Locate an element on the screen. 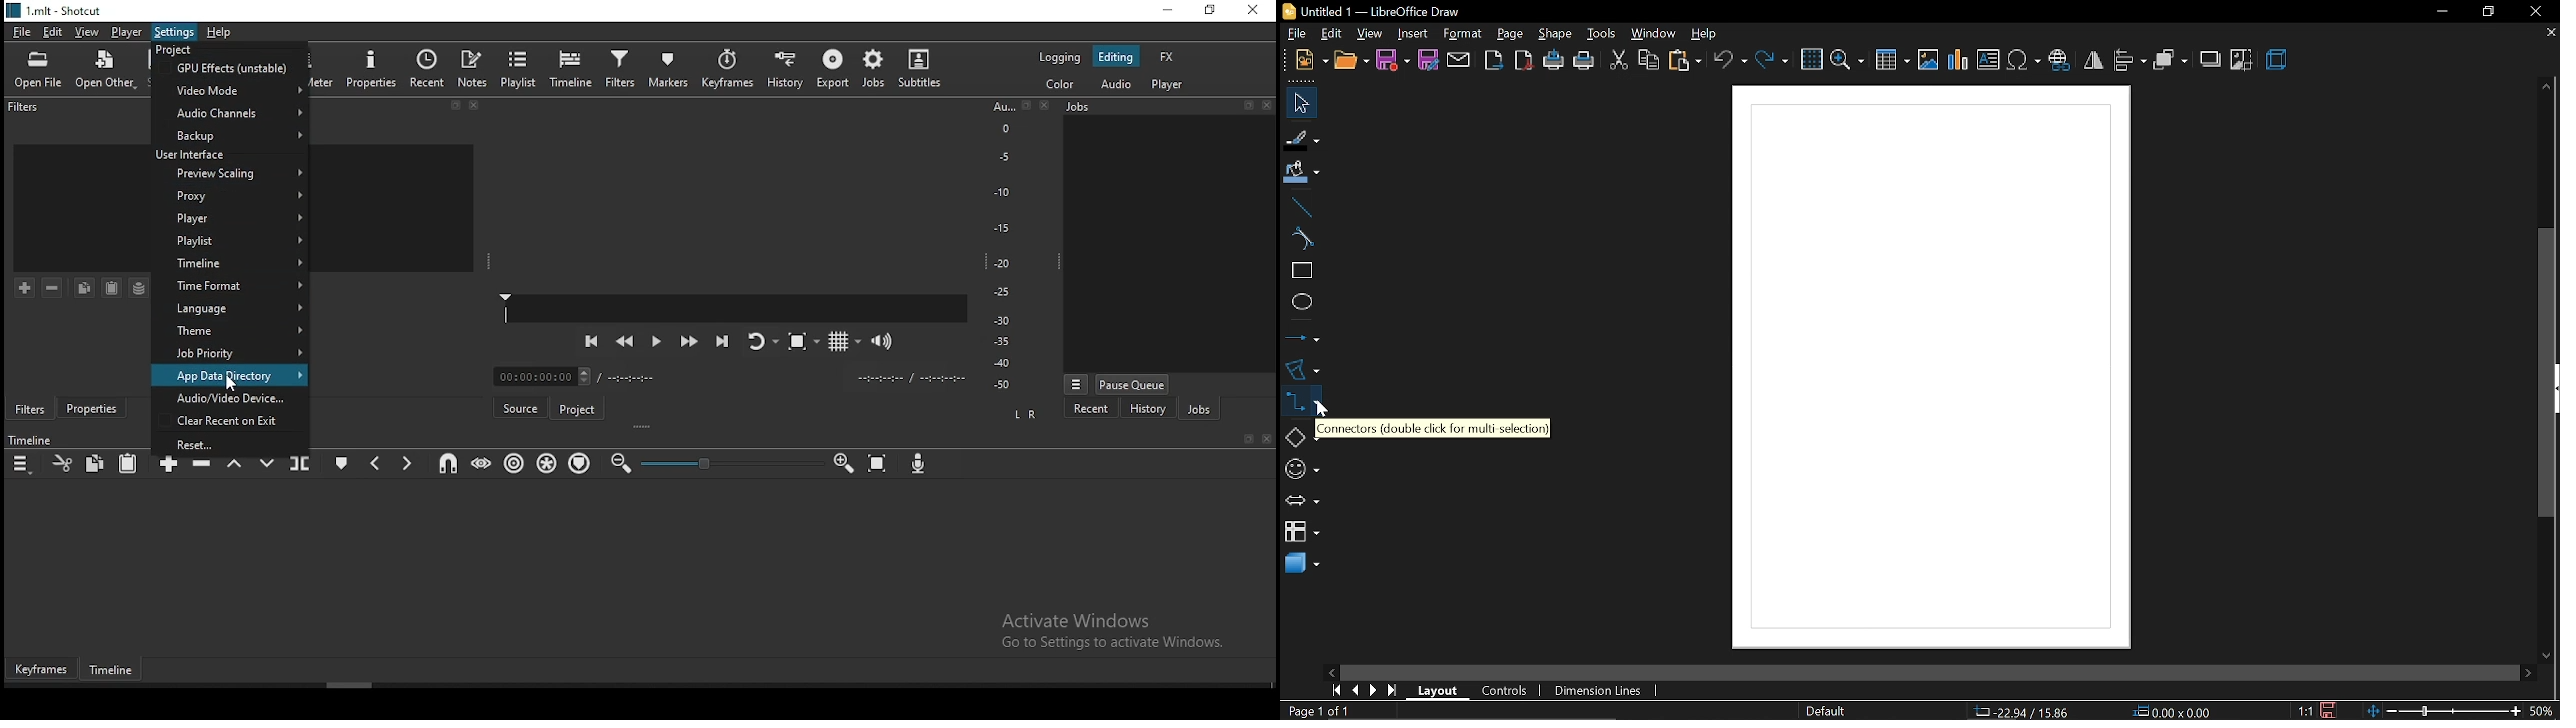 This screenshot has height=728, width=2576. view is located at coordinates (89, 33).